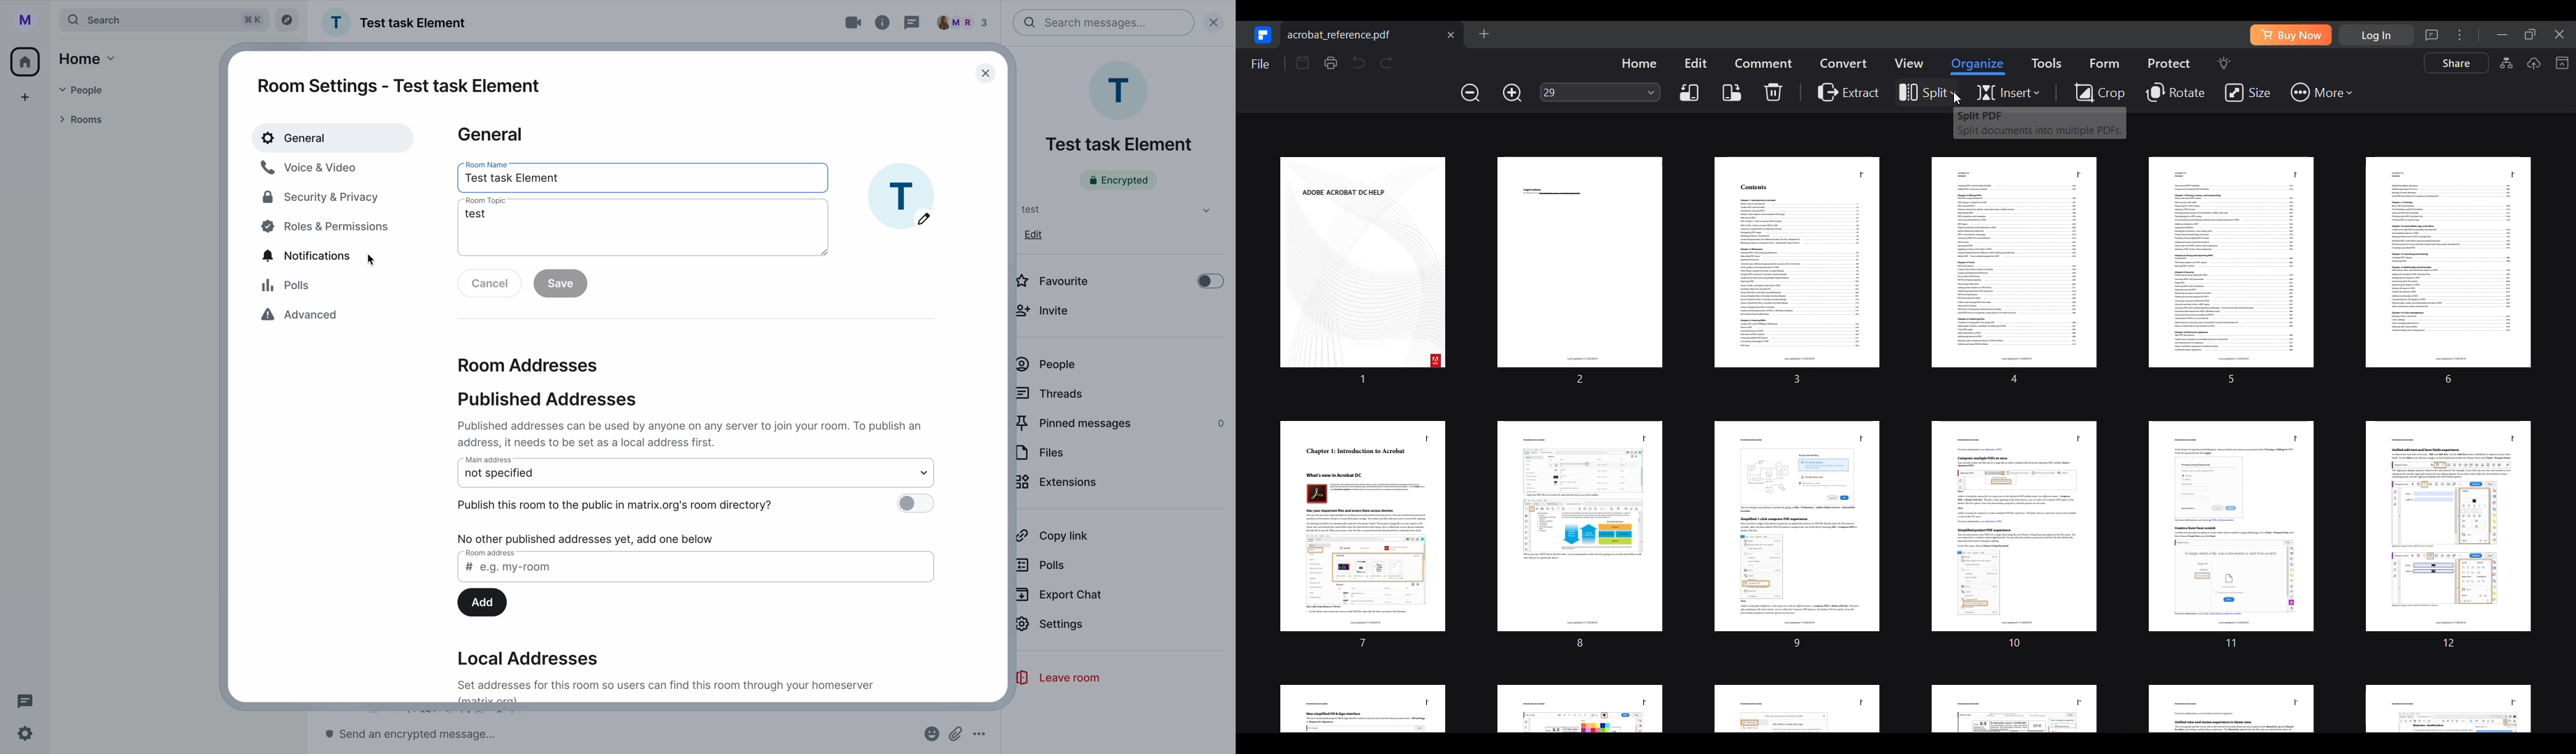 This screenshot has height=756, width=2576. I want to click on encrypted, so click(1118, 180).